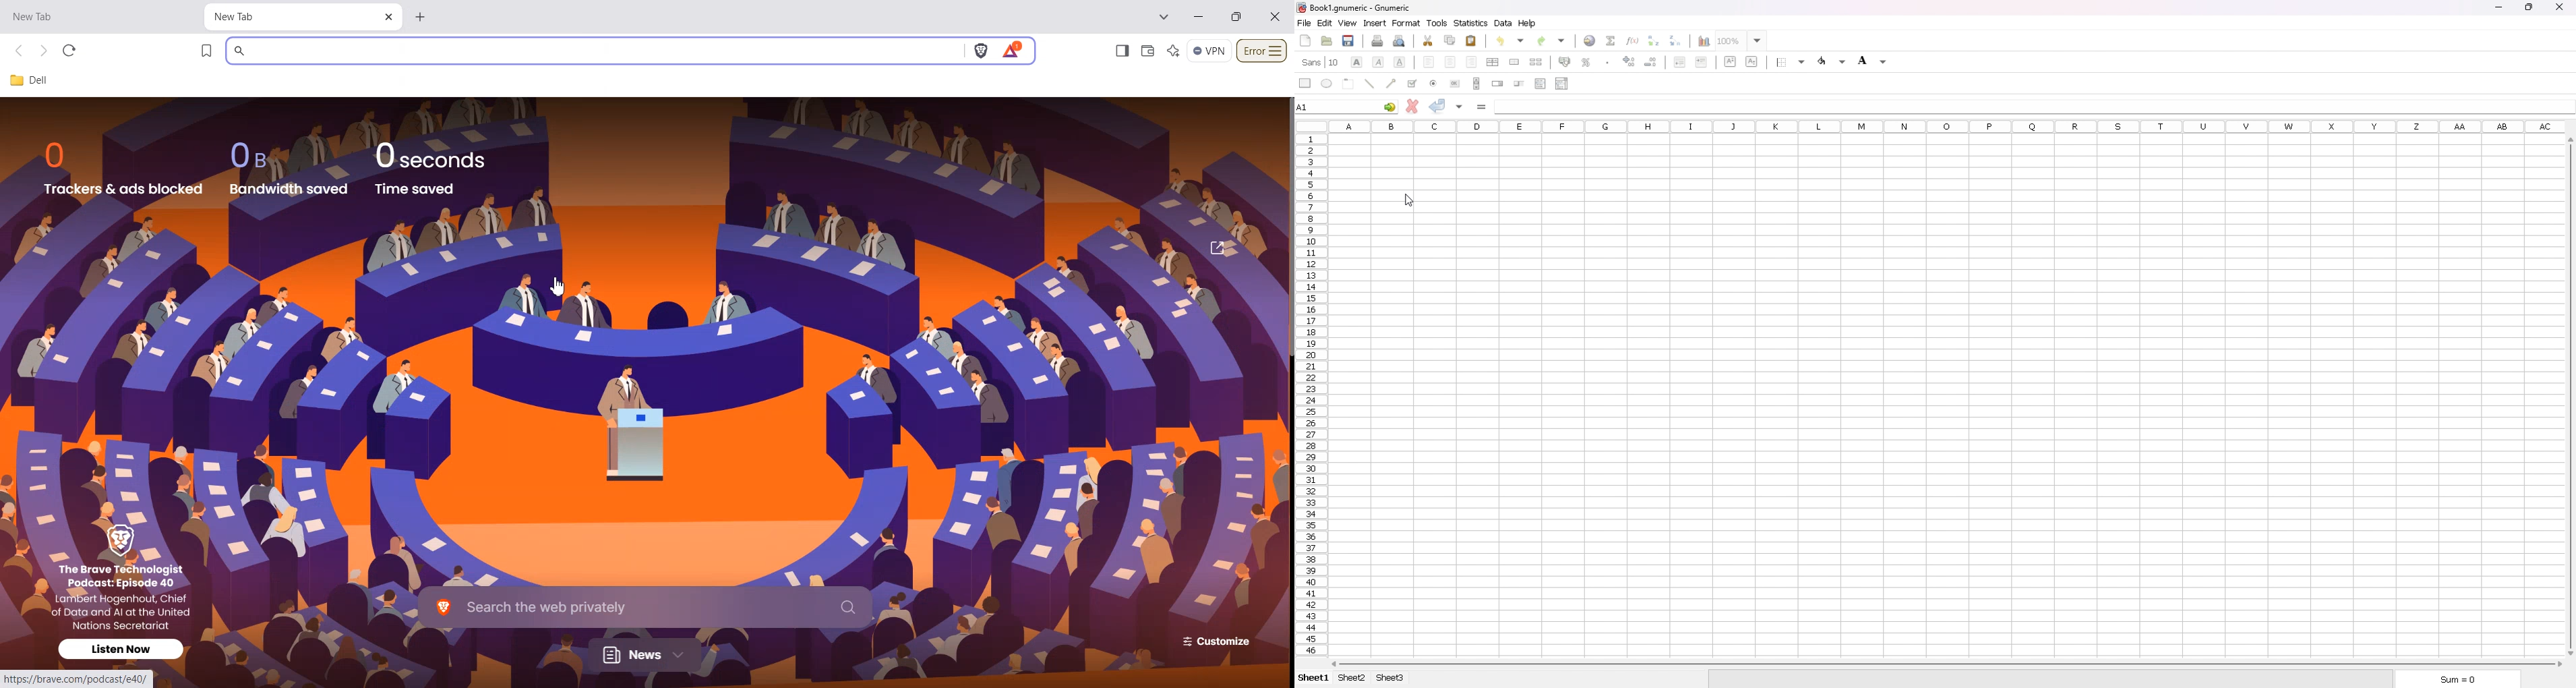 The image size is (2576, 700). Describe the element at coordinates (1217, 246) in the screenshot. I see `move` at that location.